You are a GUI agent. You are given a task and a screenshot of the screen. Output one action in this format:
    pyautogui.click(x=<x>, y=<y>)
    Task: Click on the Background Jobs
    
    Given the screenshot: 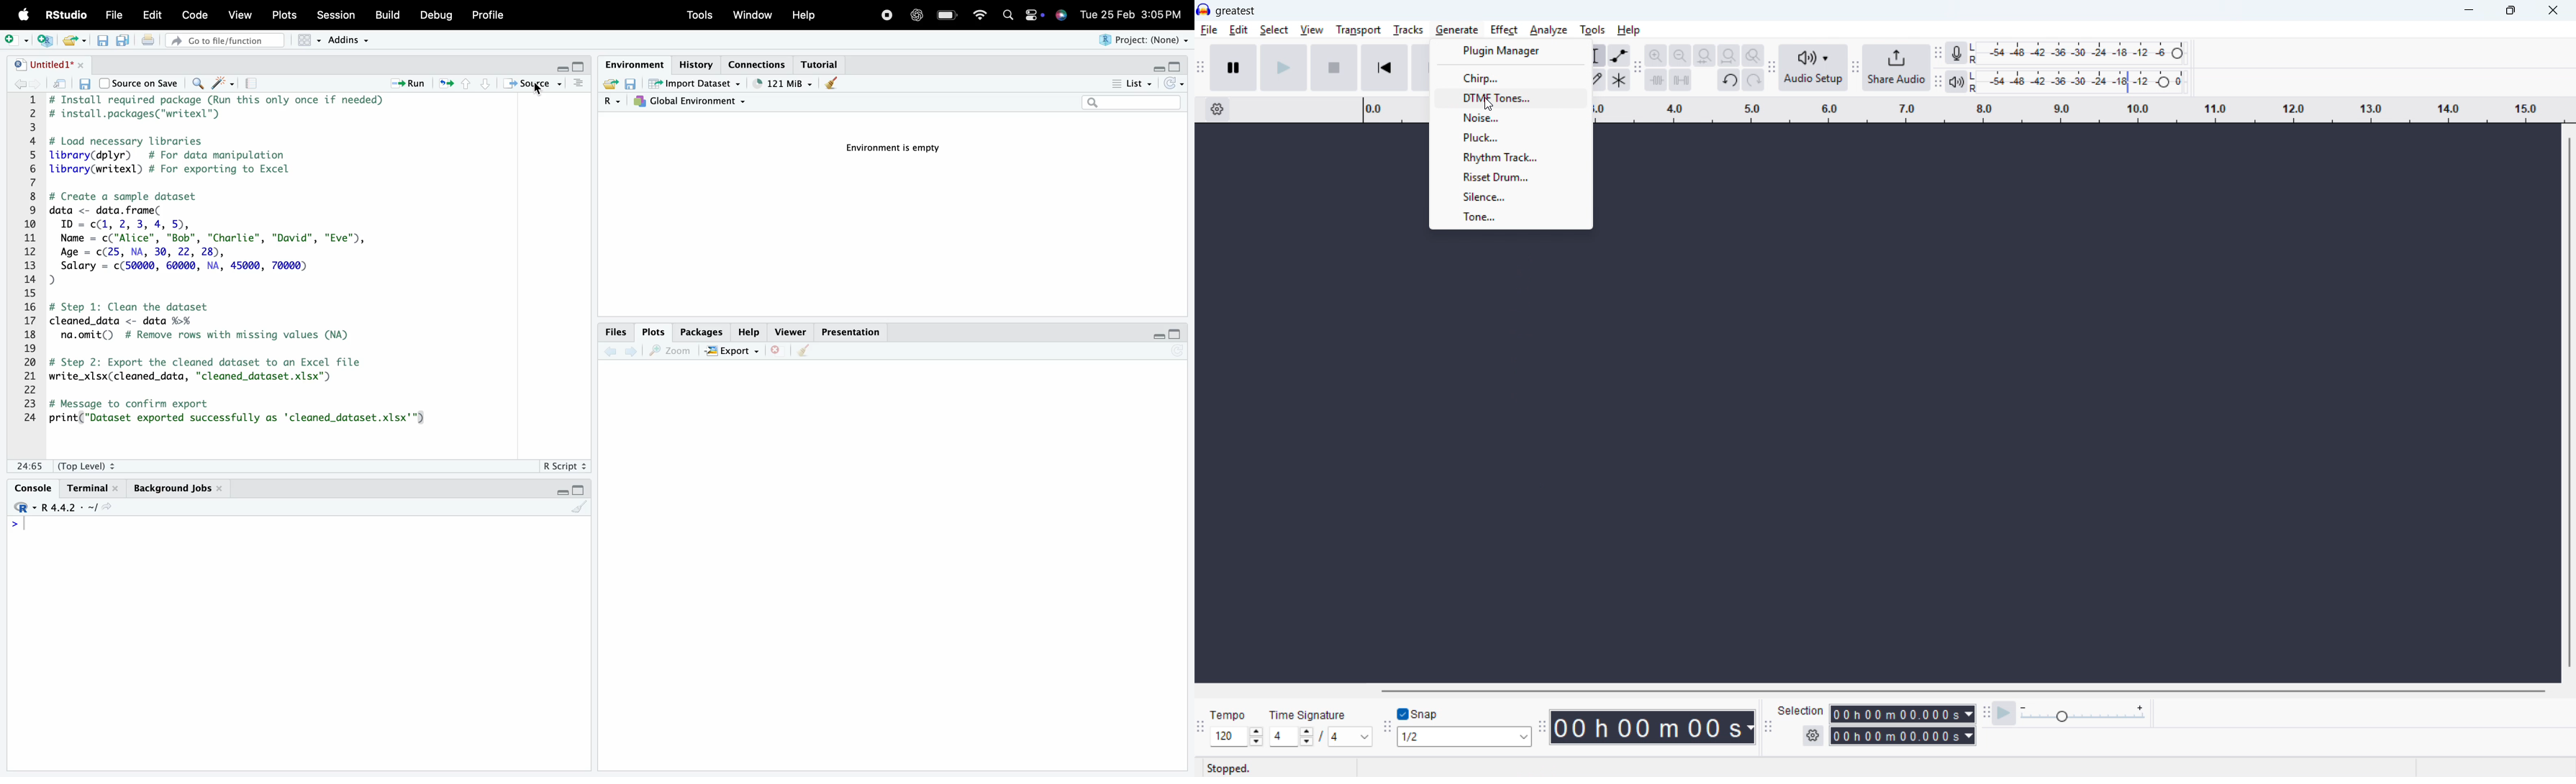 What is the action you would take?
    pyautogui.click(x=177, y=486)
    